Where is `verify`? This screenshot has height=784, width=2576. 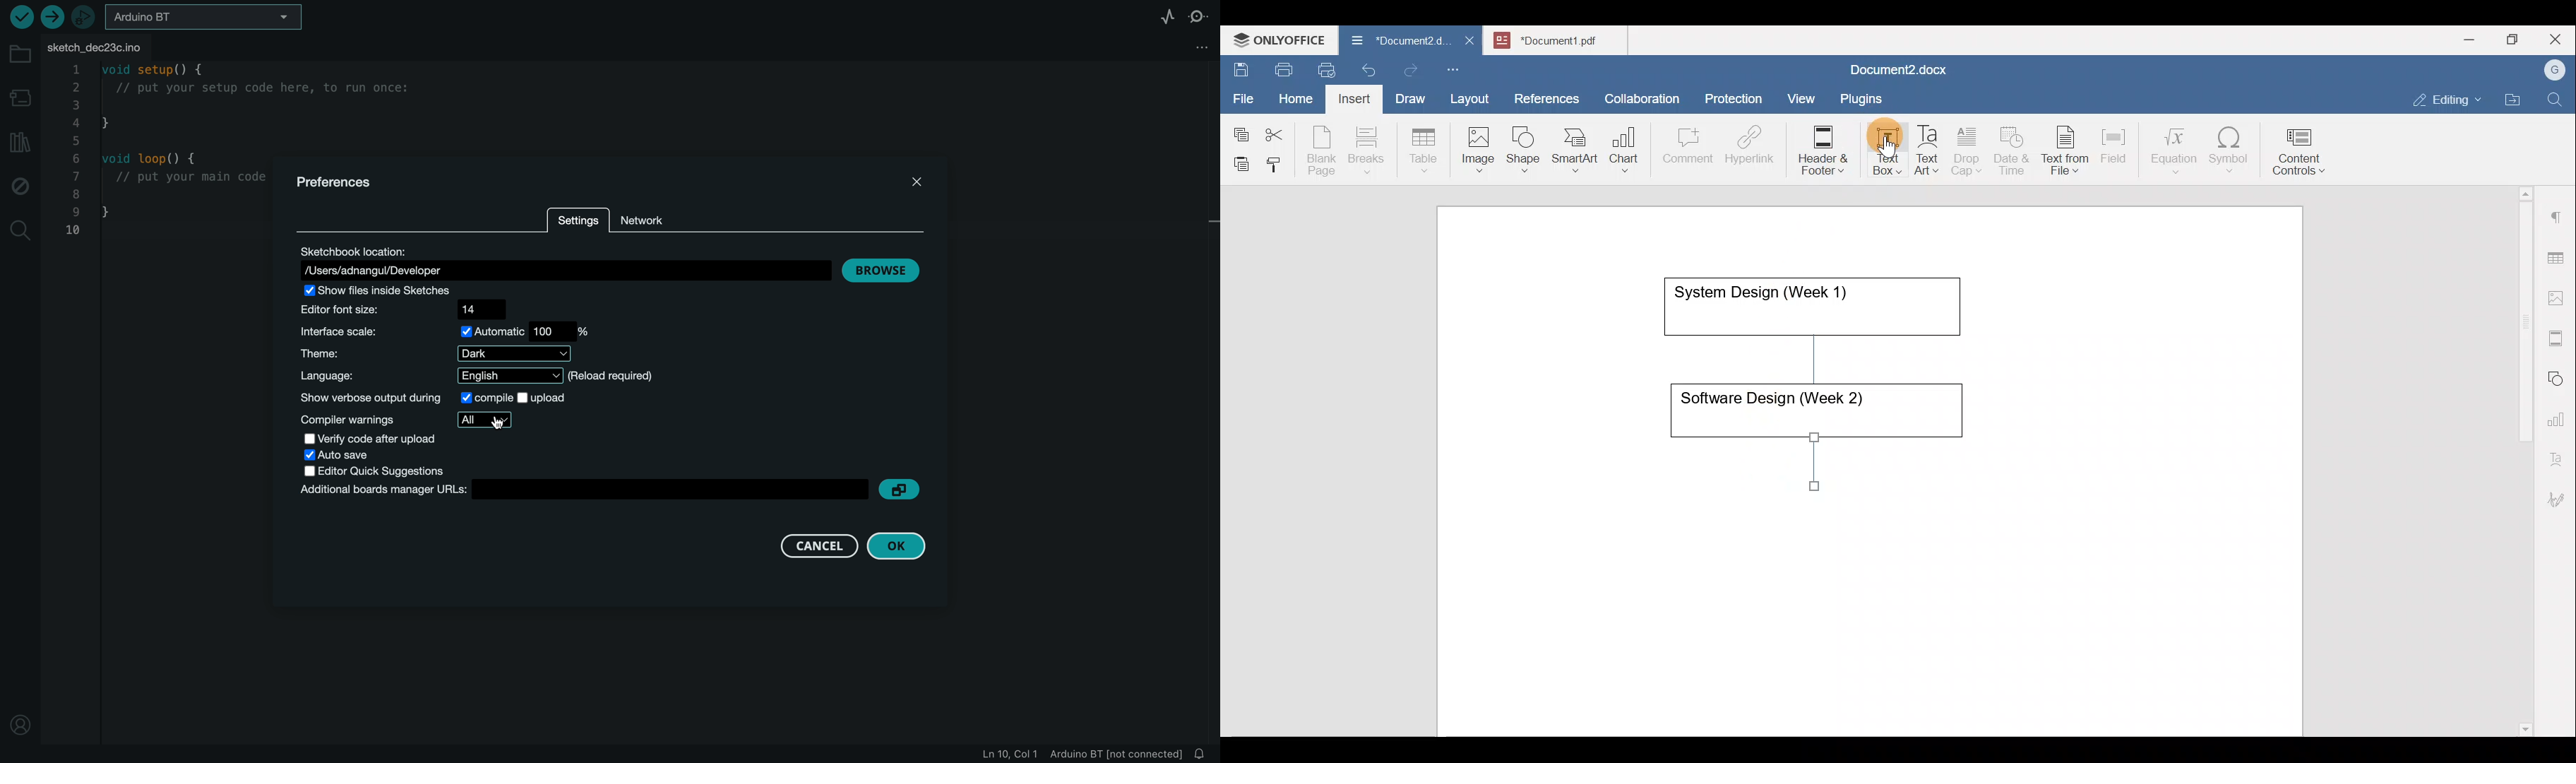
verify is located at coordinates (19, 17).